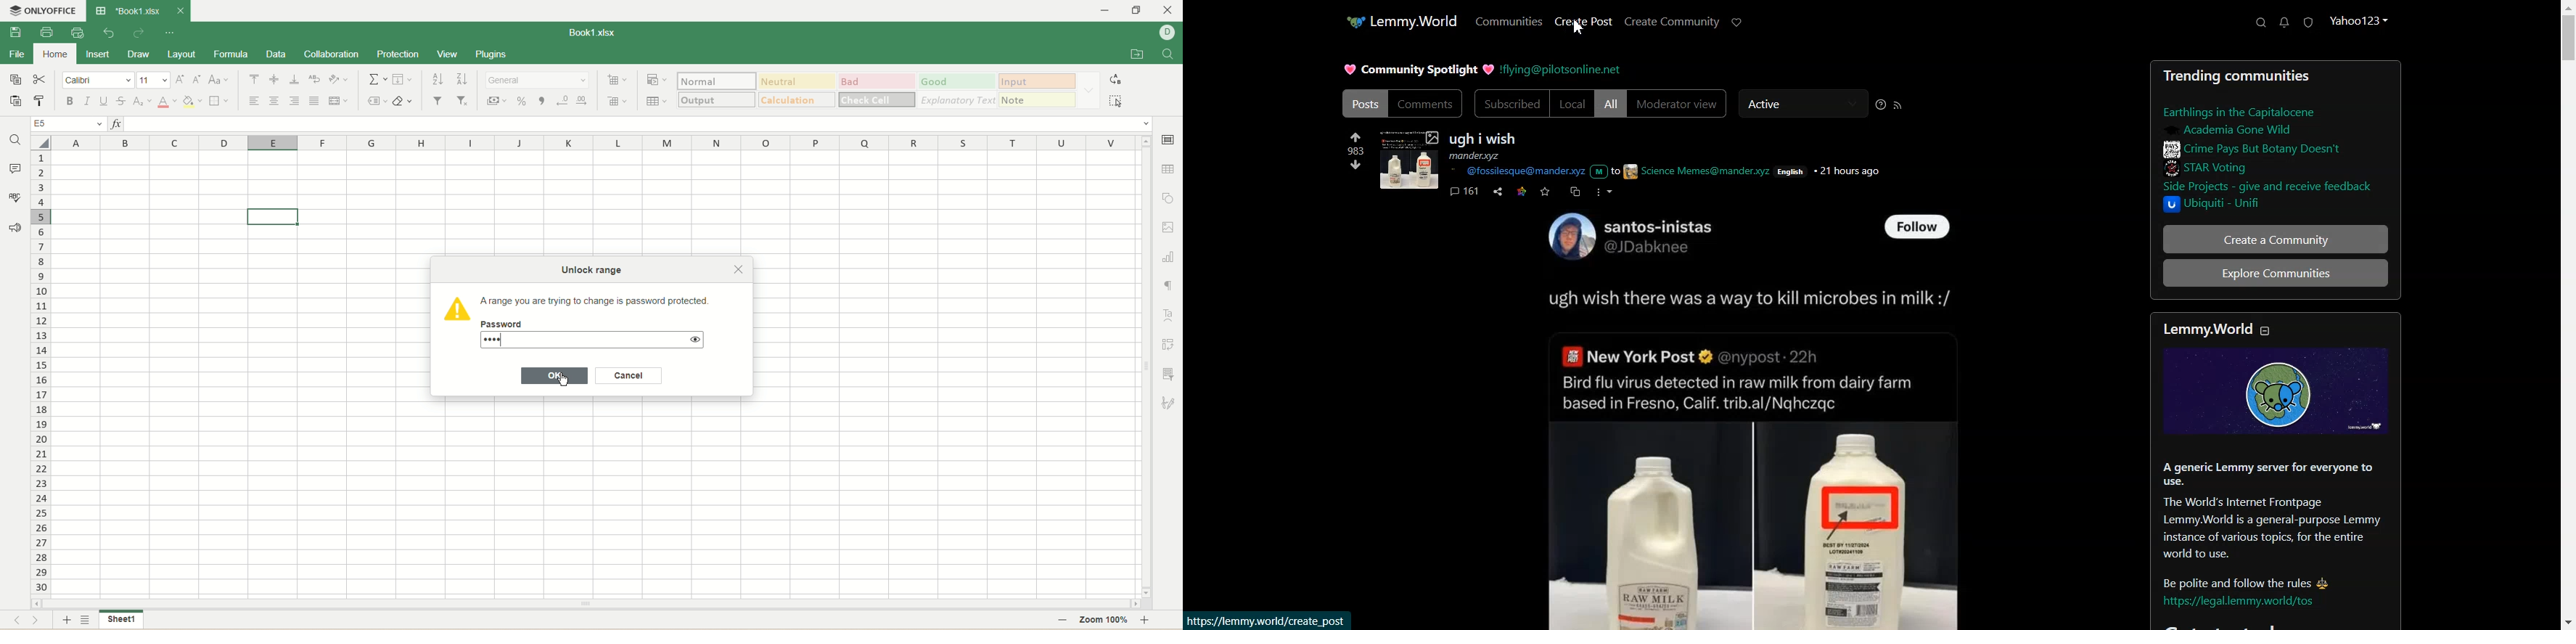  What do you see at coordinates (877, 81) in the screenshot?
I see `bad` at bounding box center [877, 81].